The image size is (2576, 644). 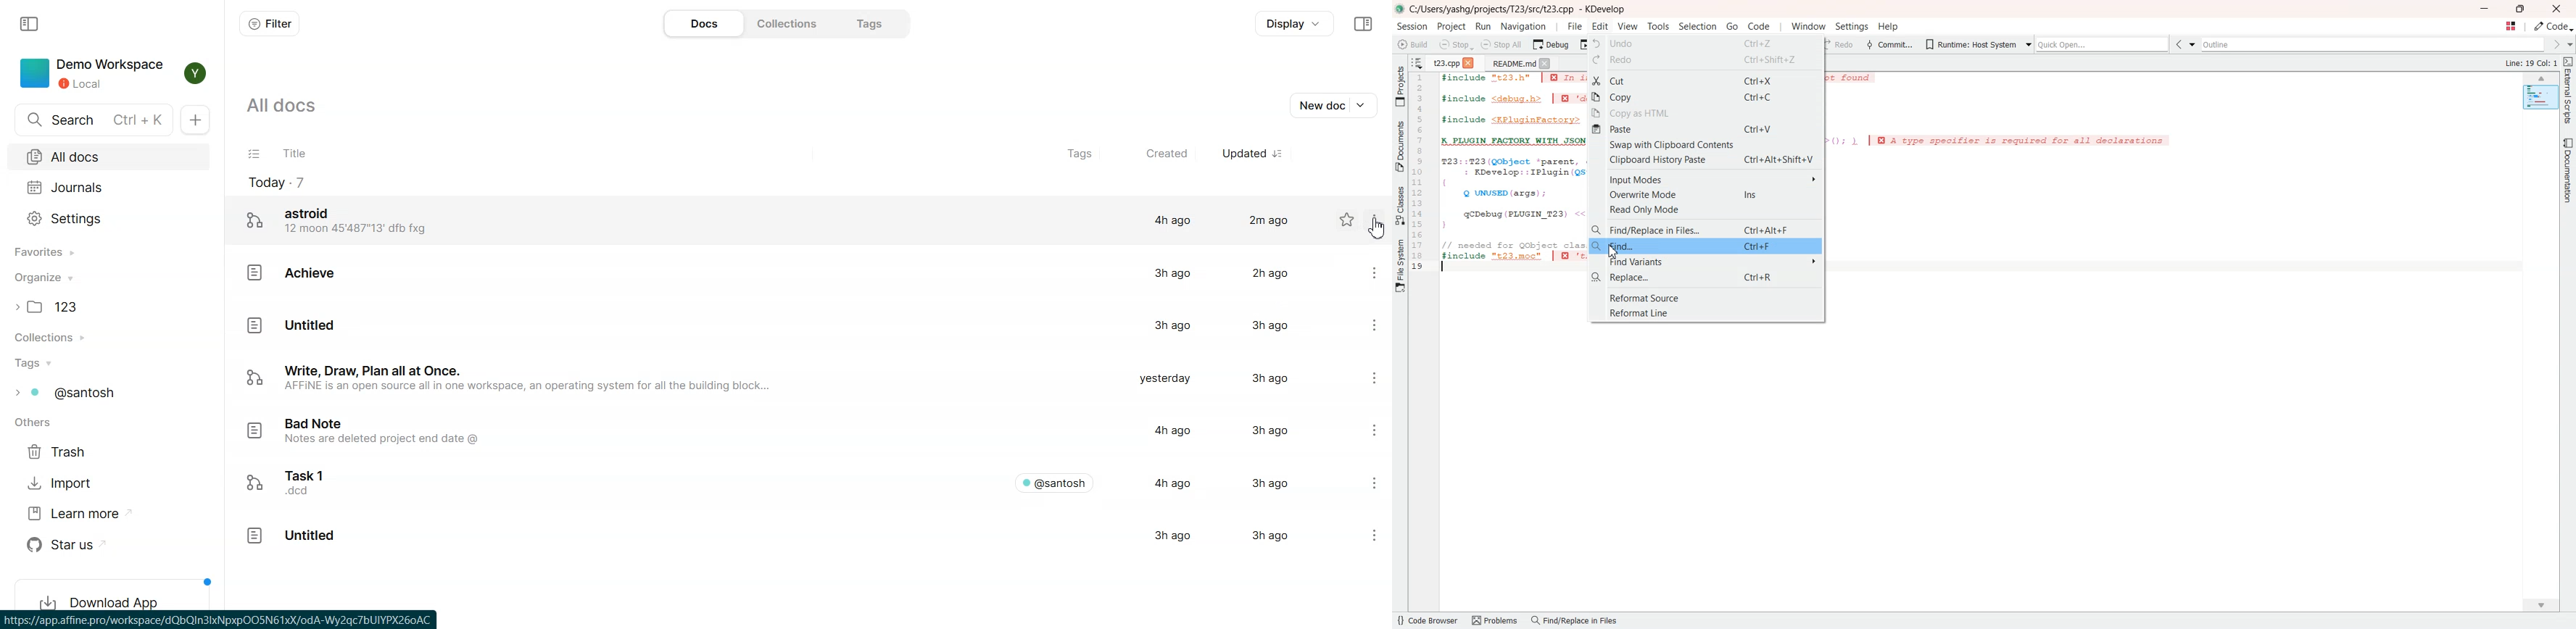 I want to click on go, so click(x=1732, y=26).